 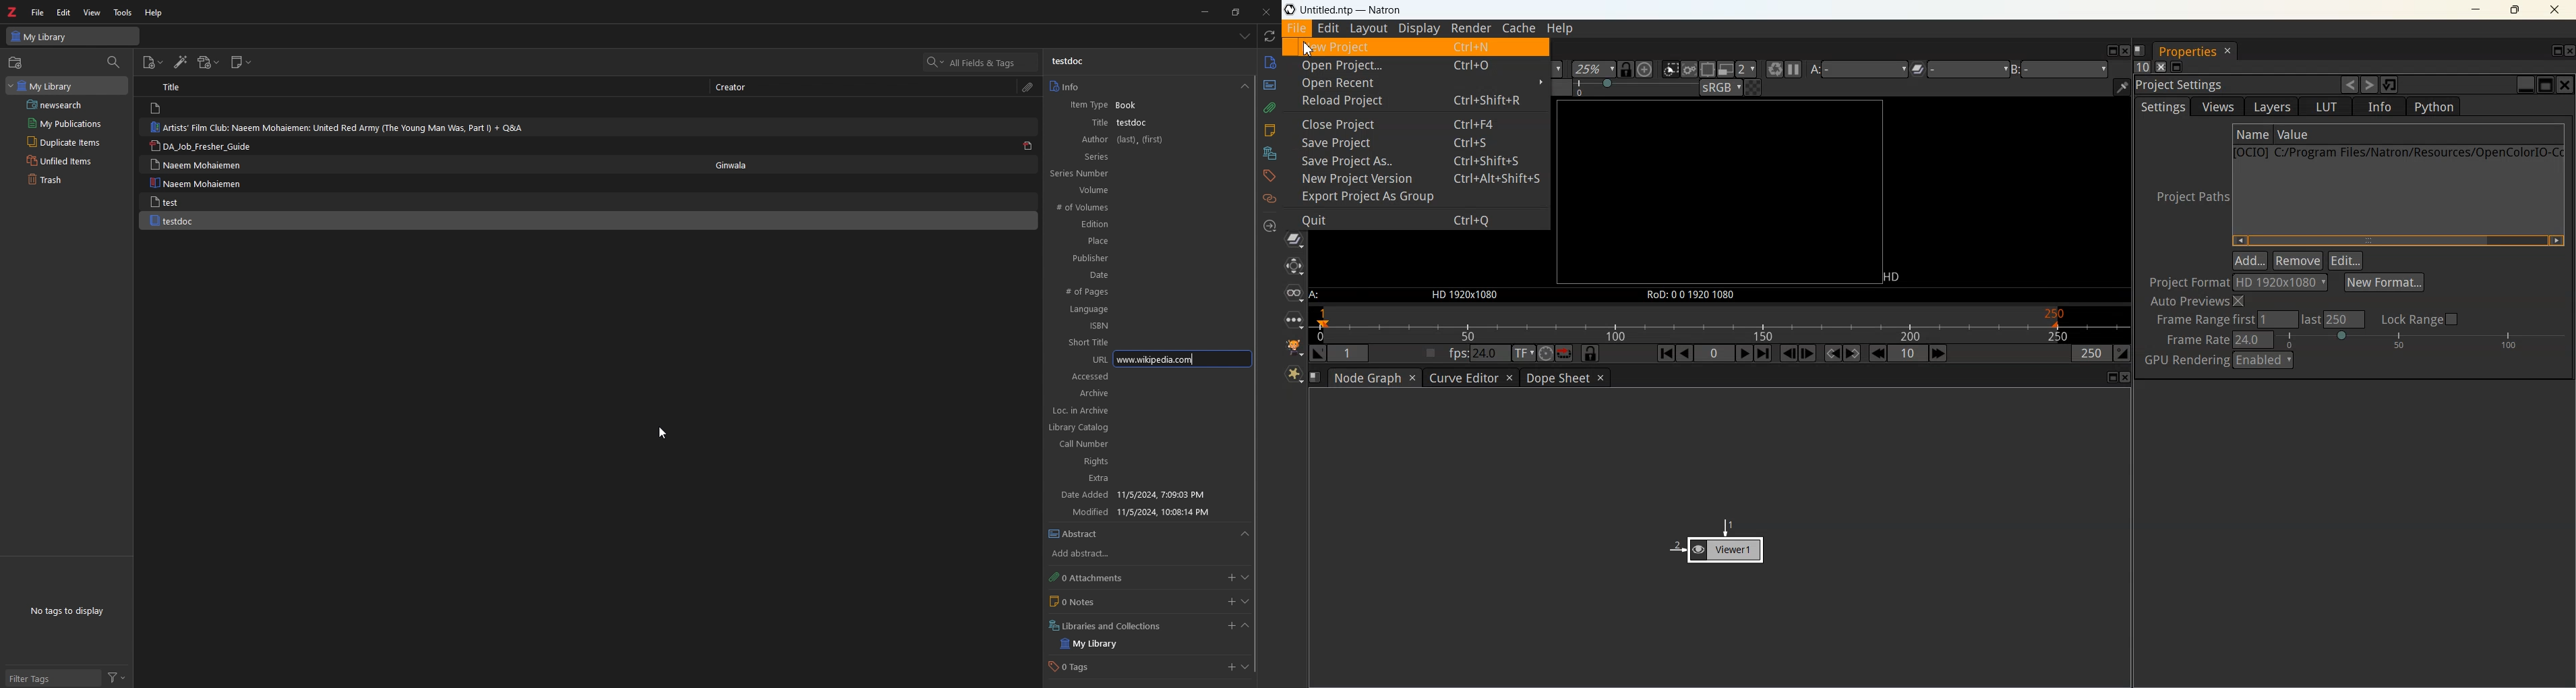 What do you see at coordinates (1084, 602) in the screenshot?
I see `0 Notes` at bounding box center [1084, 602].